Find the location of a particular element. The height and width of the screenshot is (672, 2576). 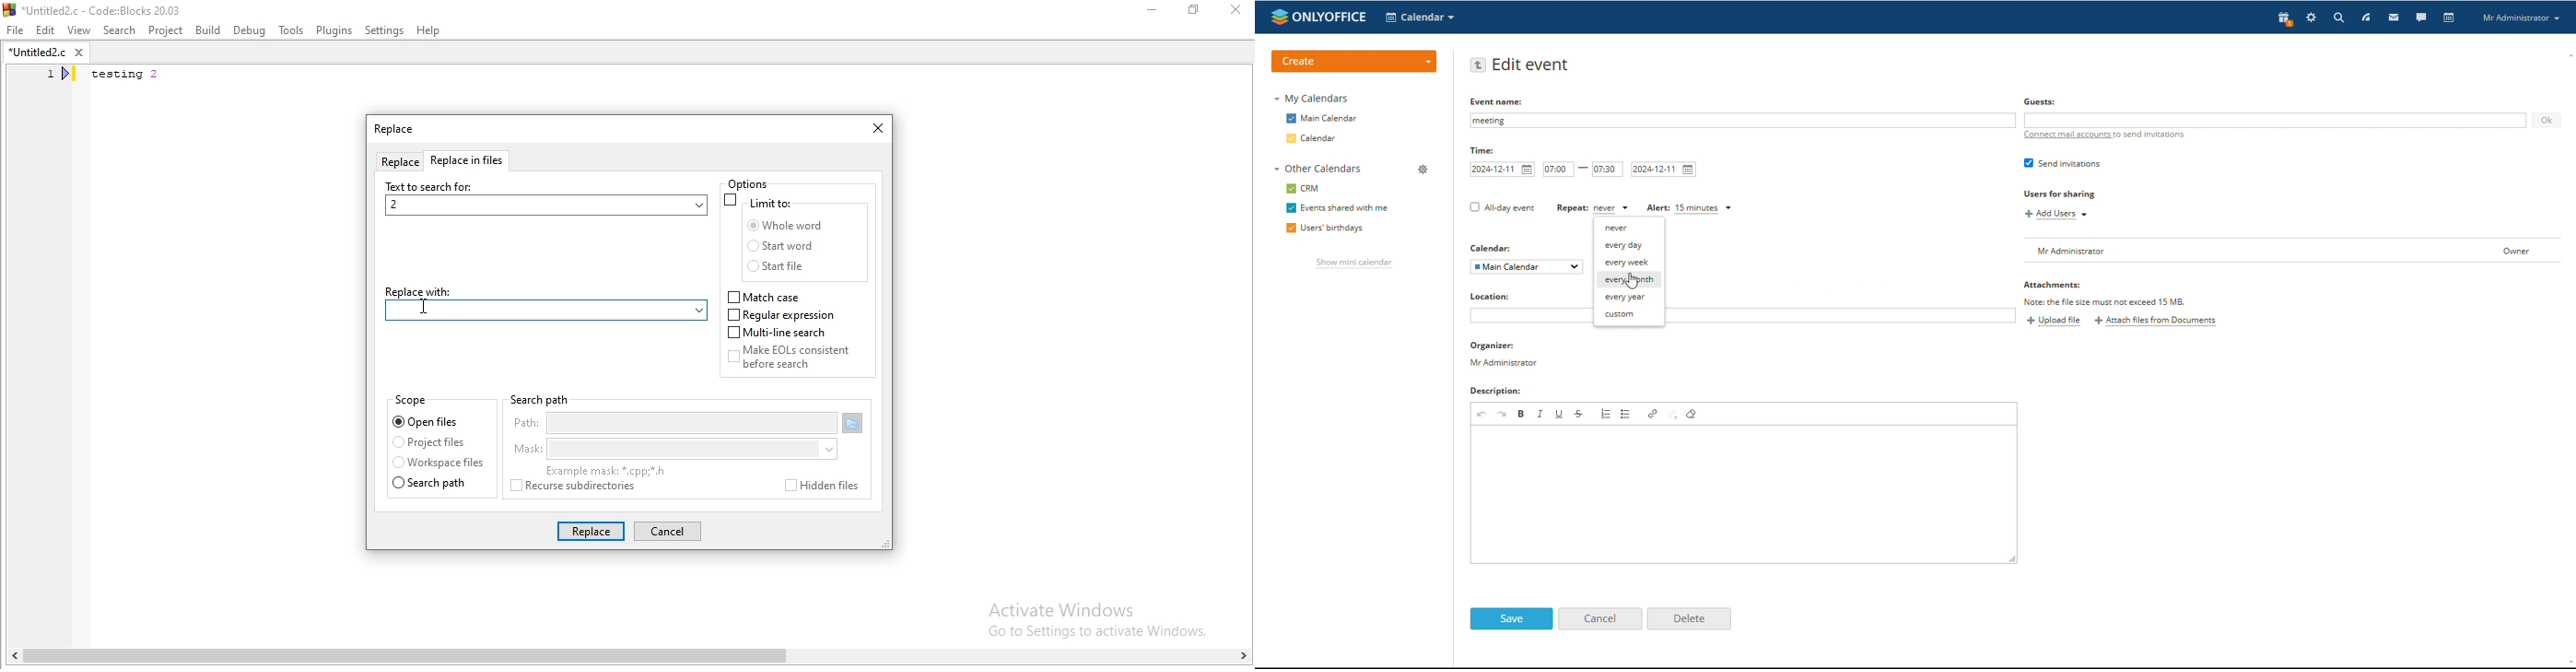

options is located at coordinates (759, 183).